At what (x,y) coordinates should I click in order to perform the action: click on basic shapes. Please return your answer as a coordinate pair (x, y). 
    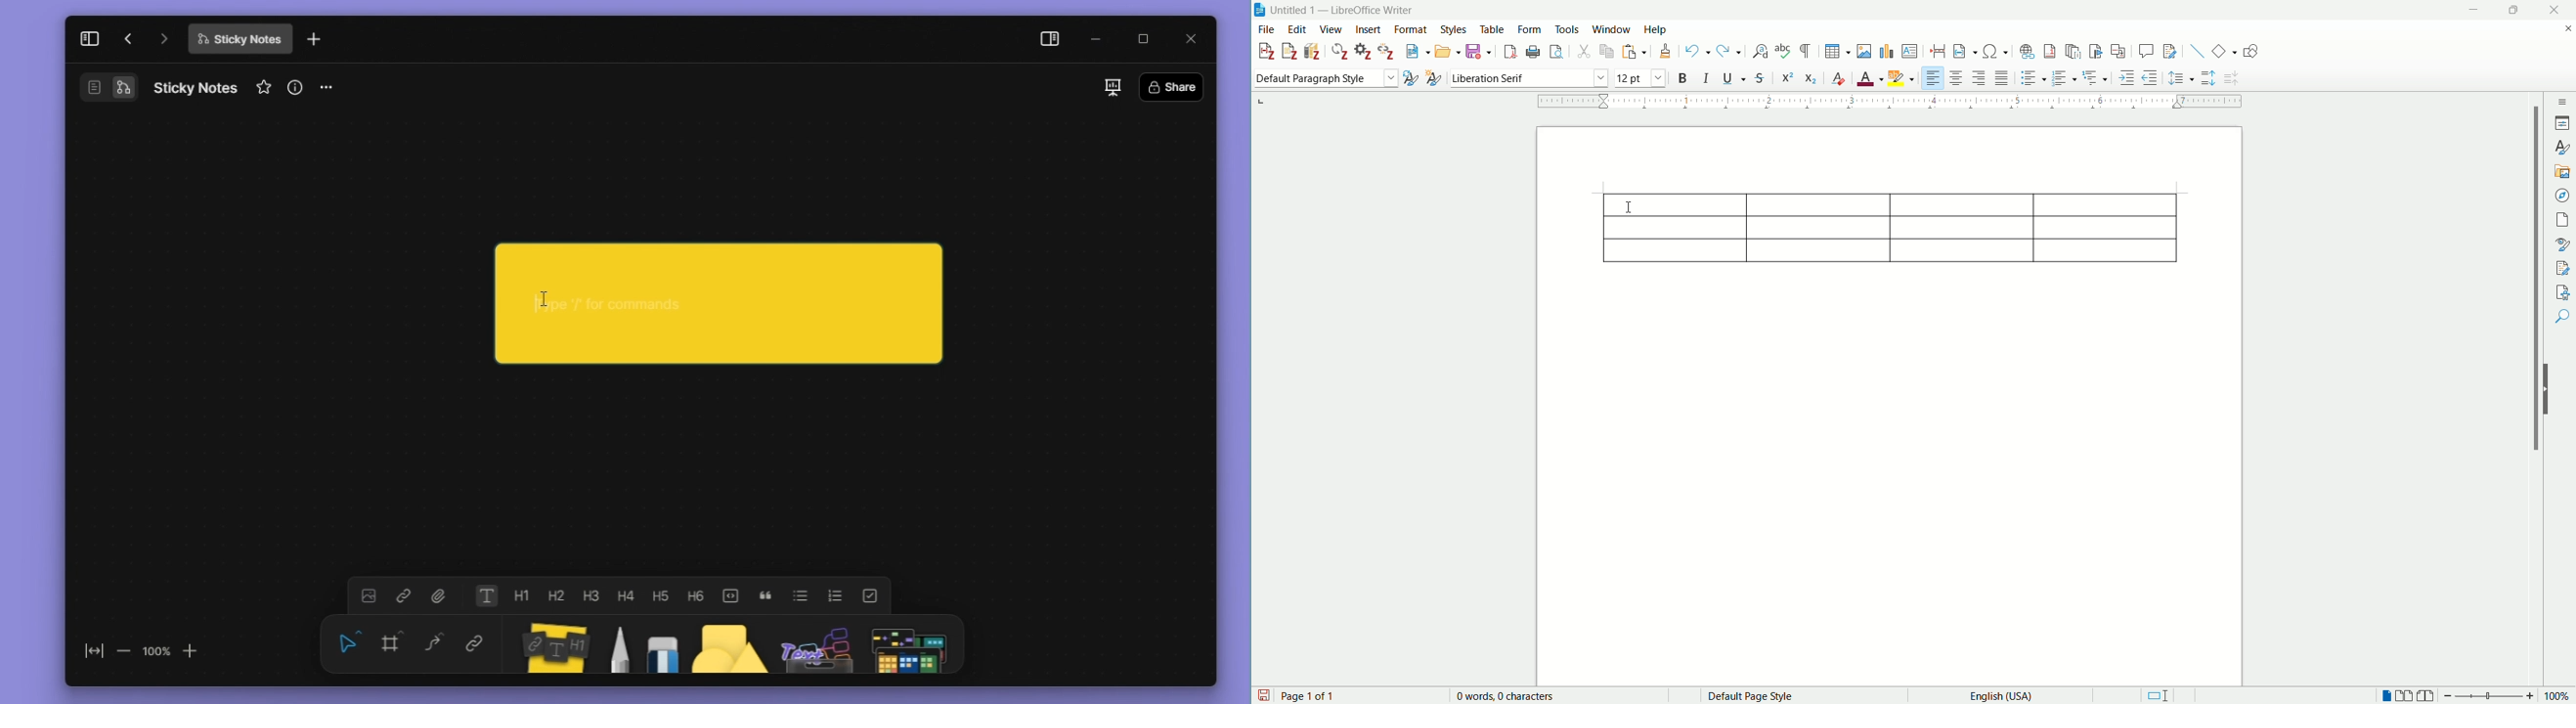
    Looking at the image, I should click on (2226, 51).